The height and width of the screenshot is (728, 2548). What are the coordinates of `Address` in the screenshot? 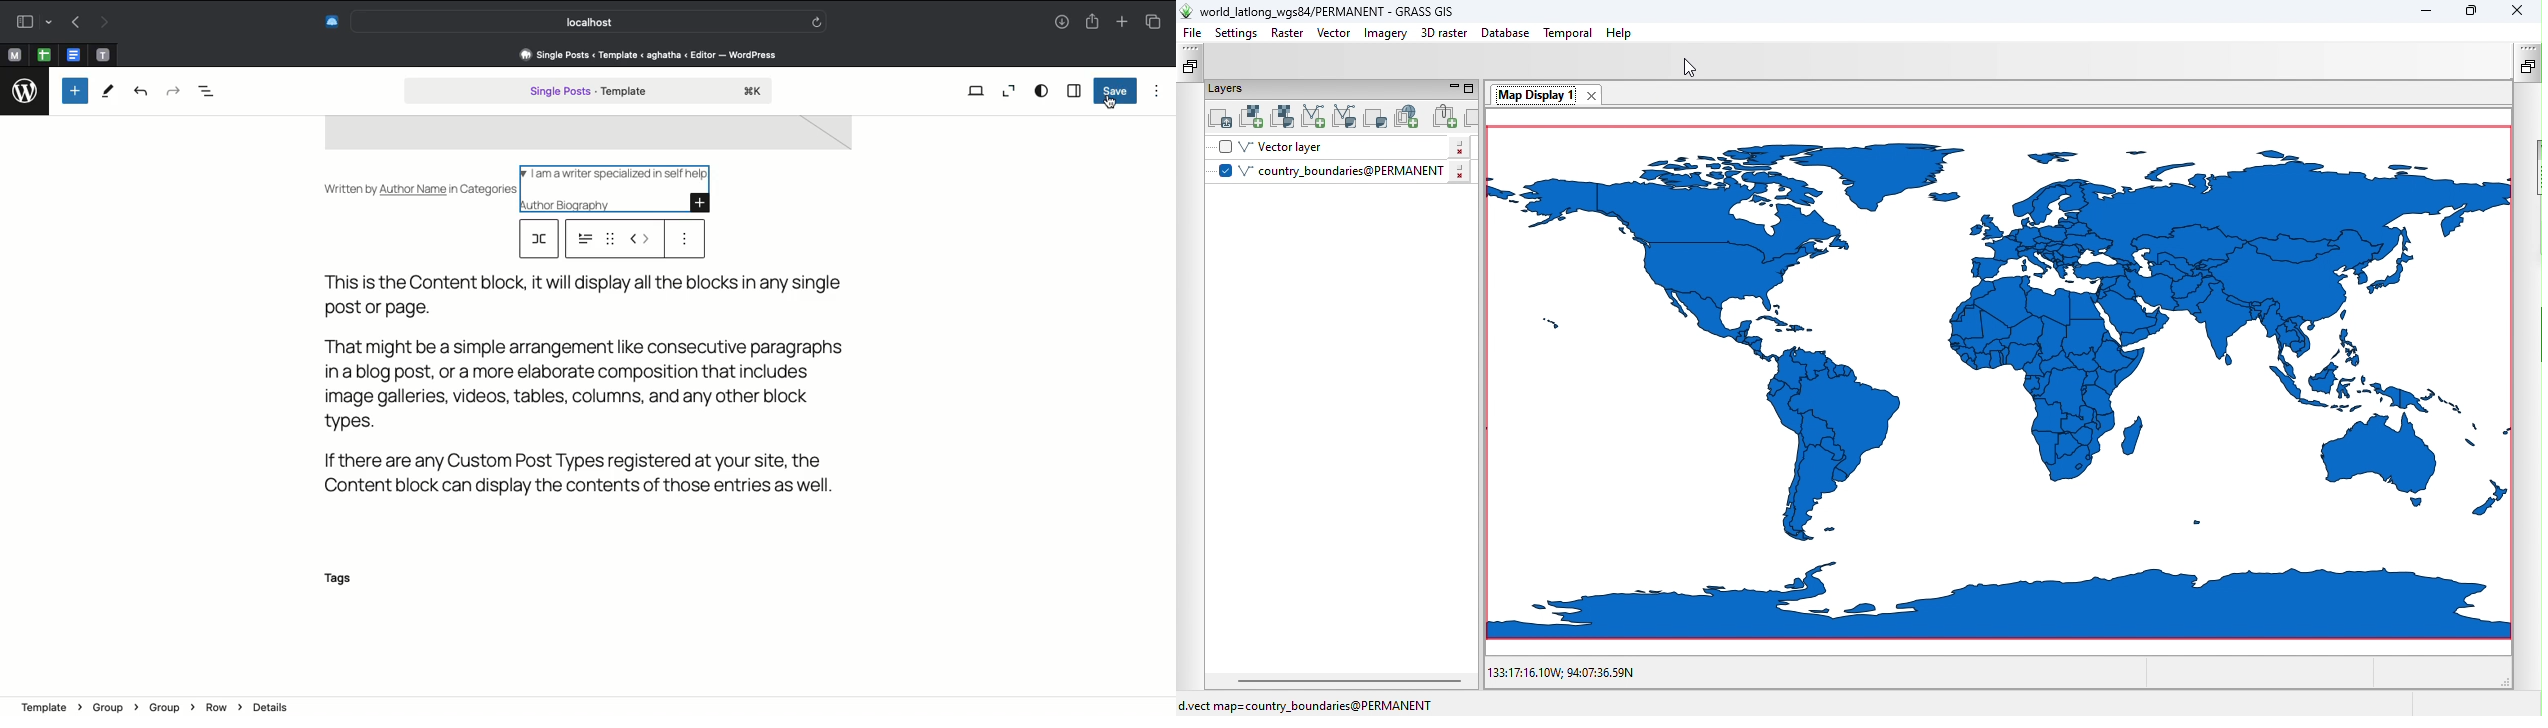 It's located at (647, 54).